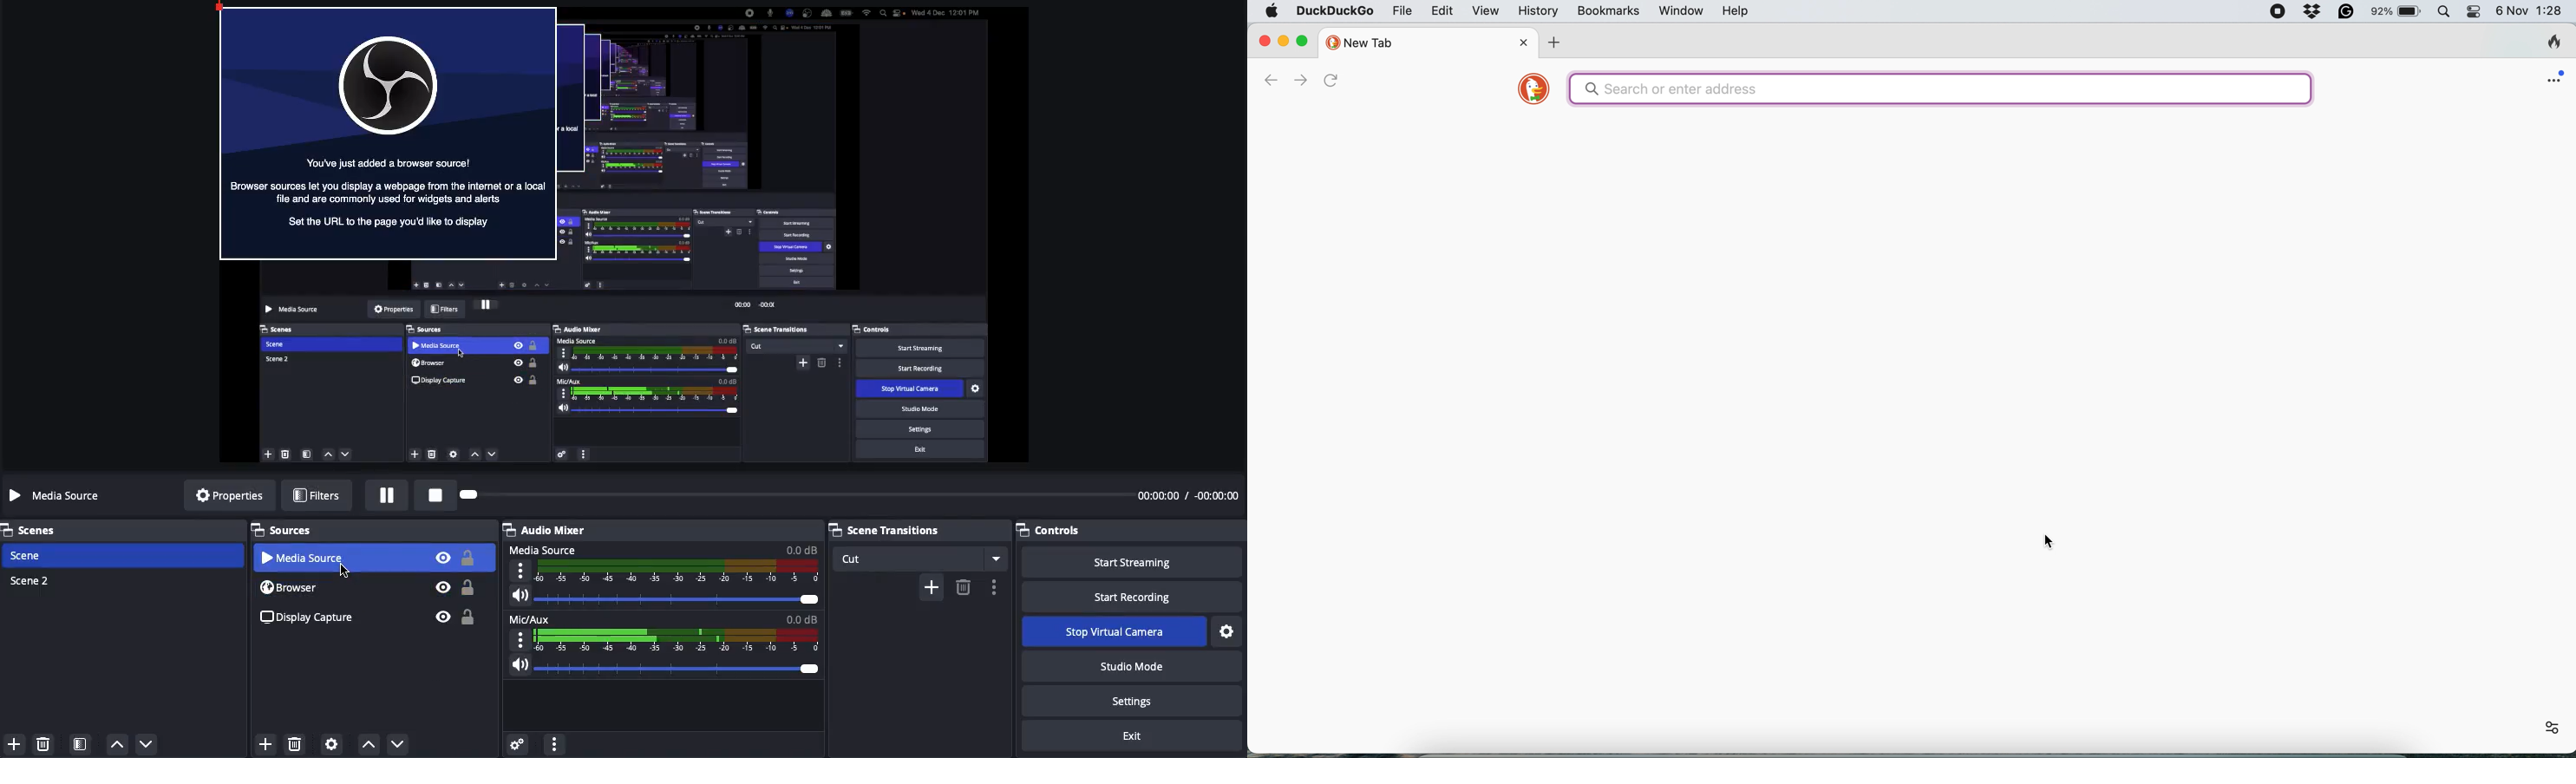  Describe the element at coordinates (918, 528) in the screenshot. I see `Scene transition` at that location.